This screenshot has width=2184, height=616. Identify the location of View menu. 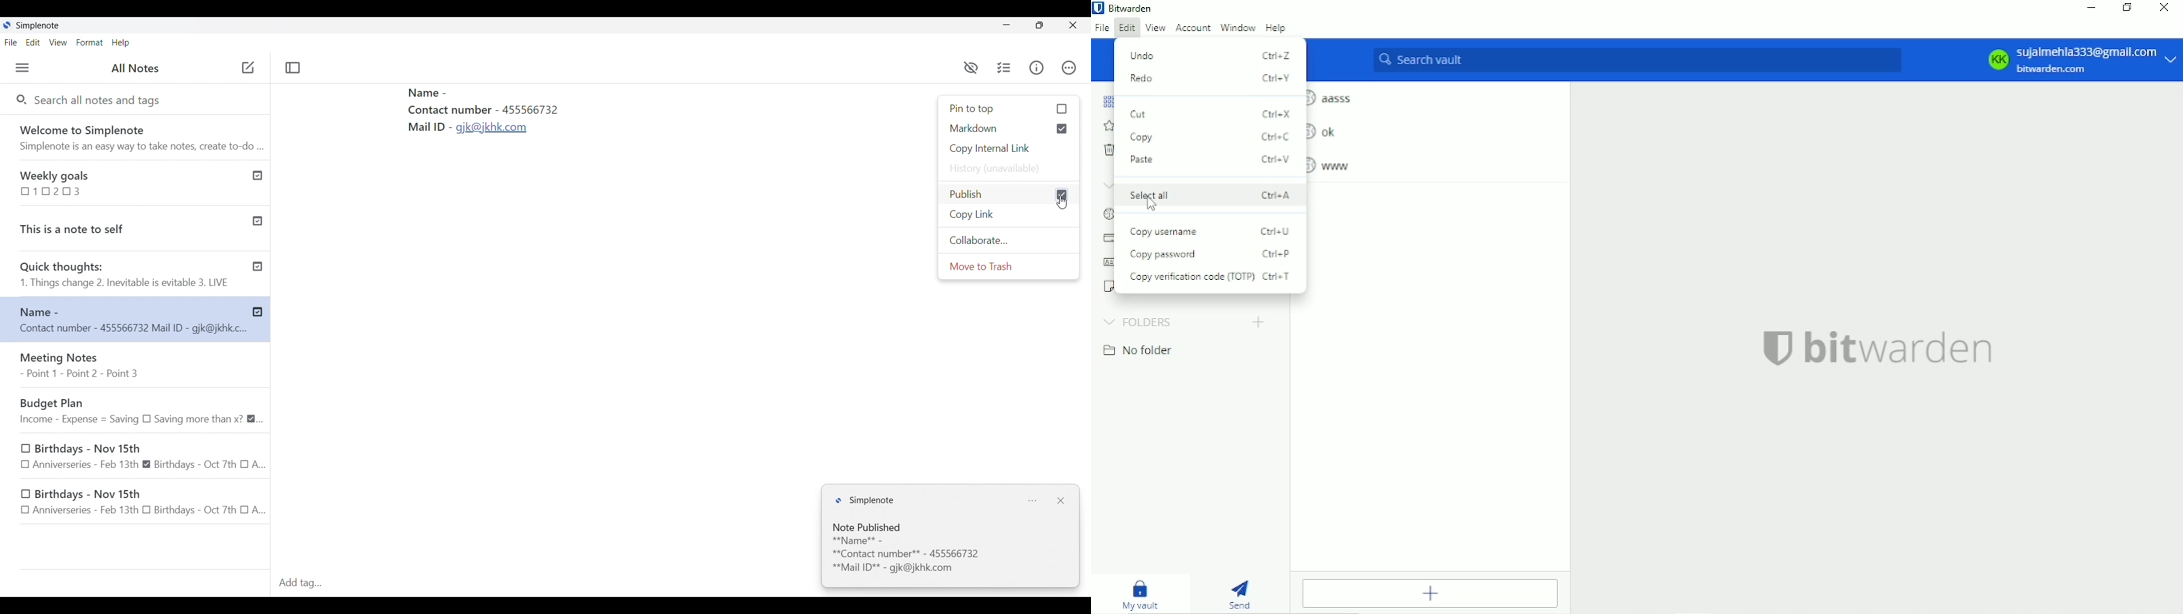
(59, 43).